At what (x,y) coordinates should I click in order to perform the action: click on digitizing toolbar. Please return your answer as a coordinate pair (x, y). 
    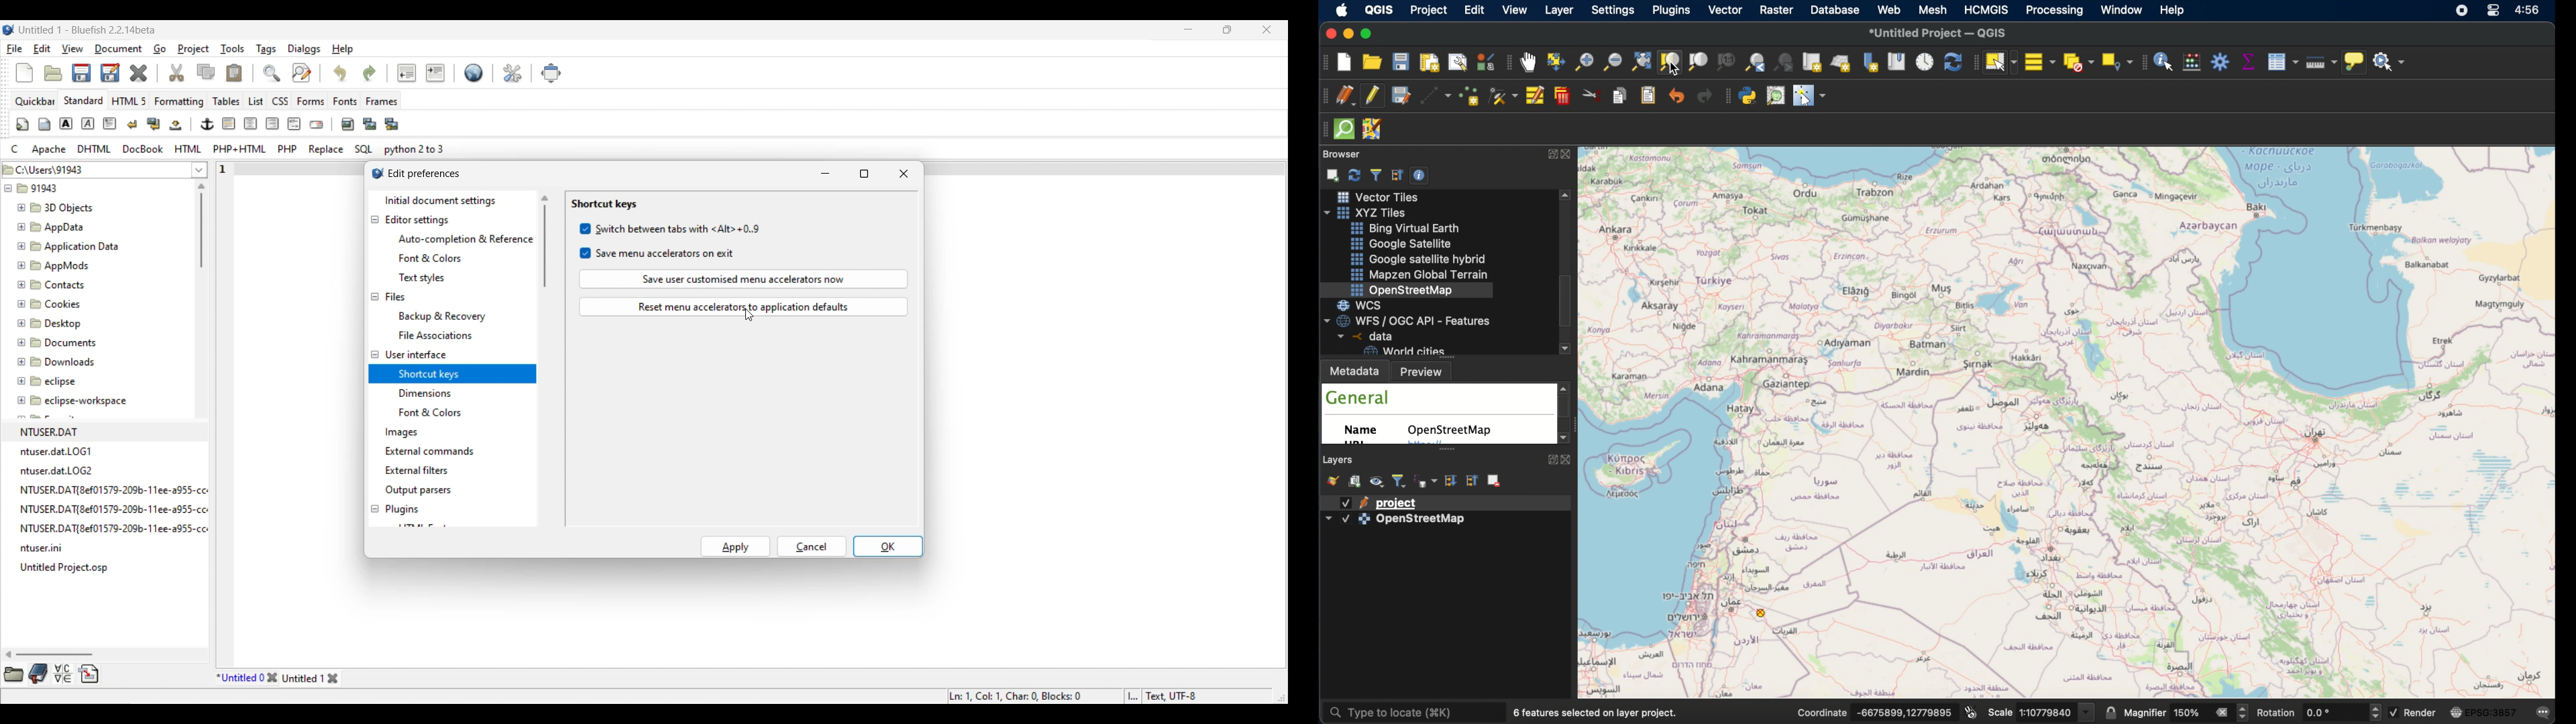
    Looking at the image, I should click on (1322, 96).